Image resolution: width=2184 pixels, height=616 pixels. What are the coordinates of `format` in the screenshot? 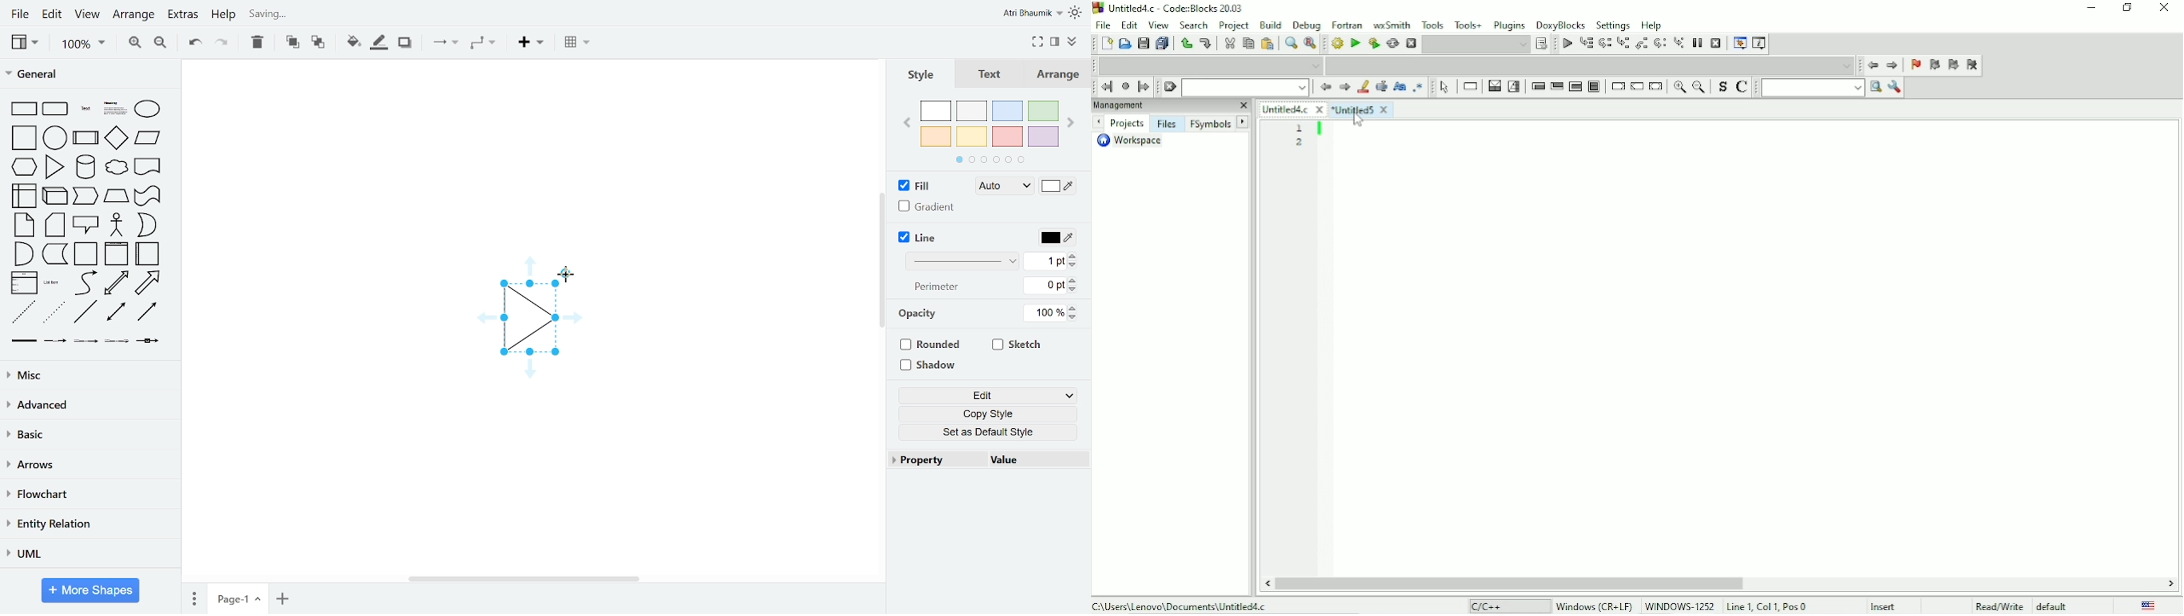 It's located at (1055, 41).